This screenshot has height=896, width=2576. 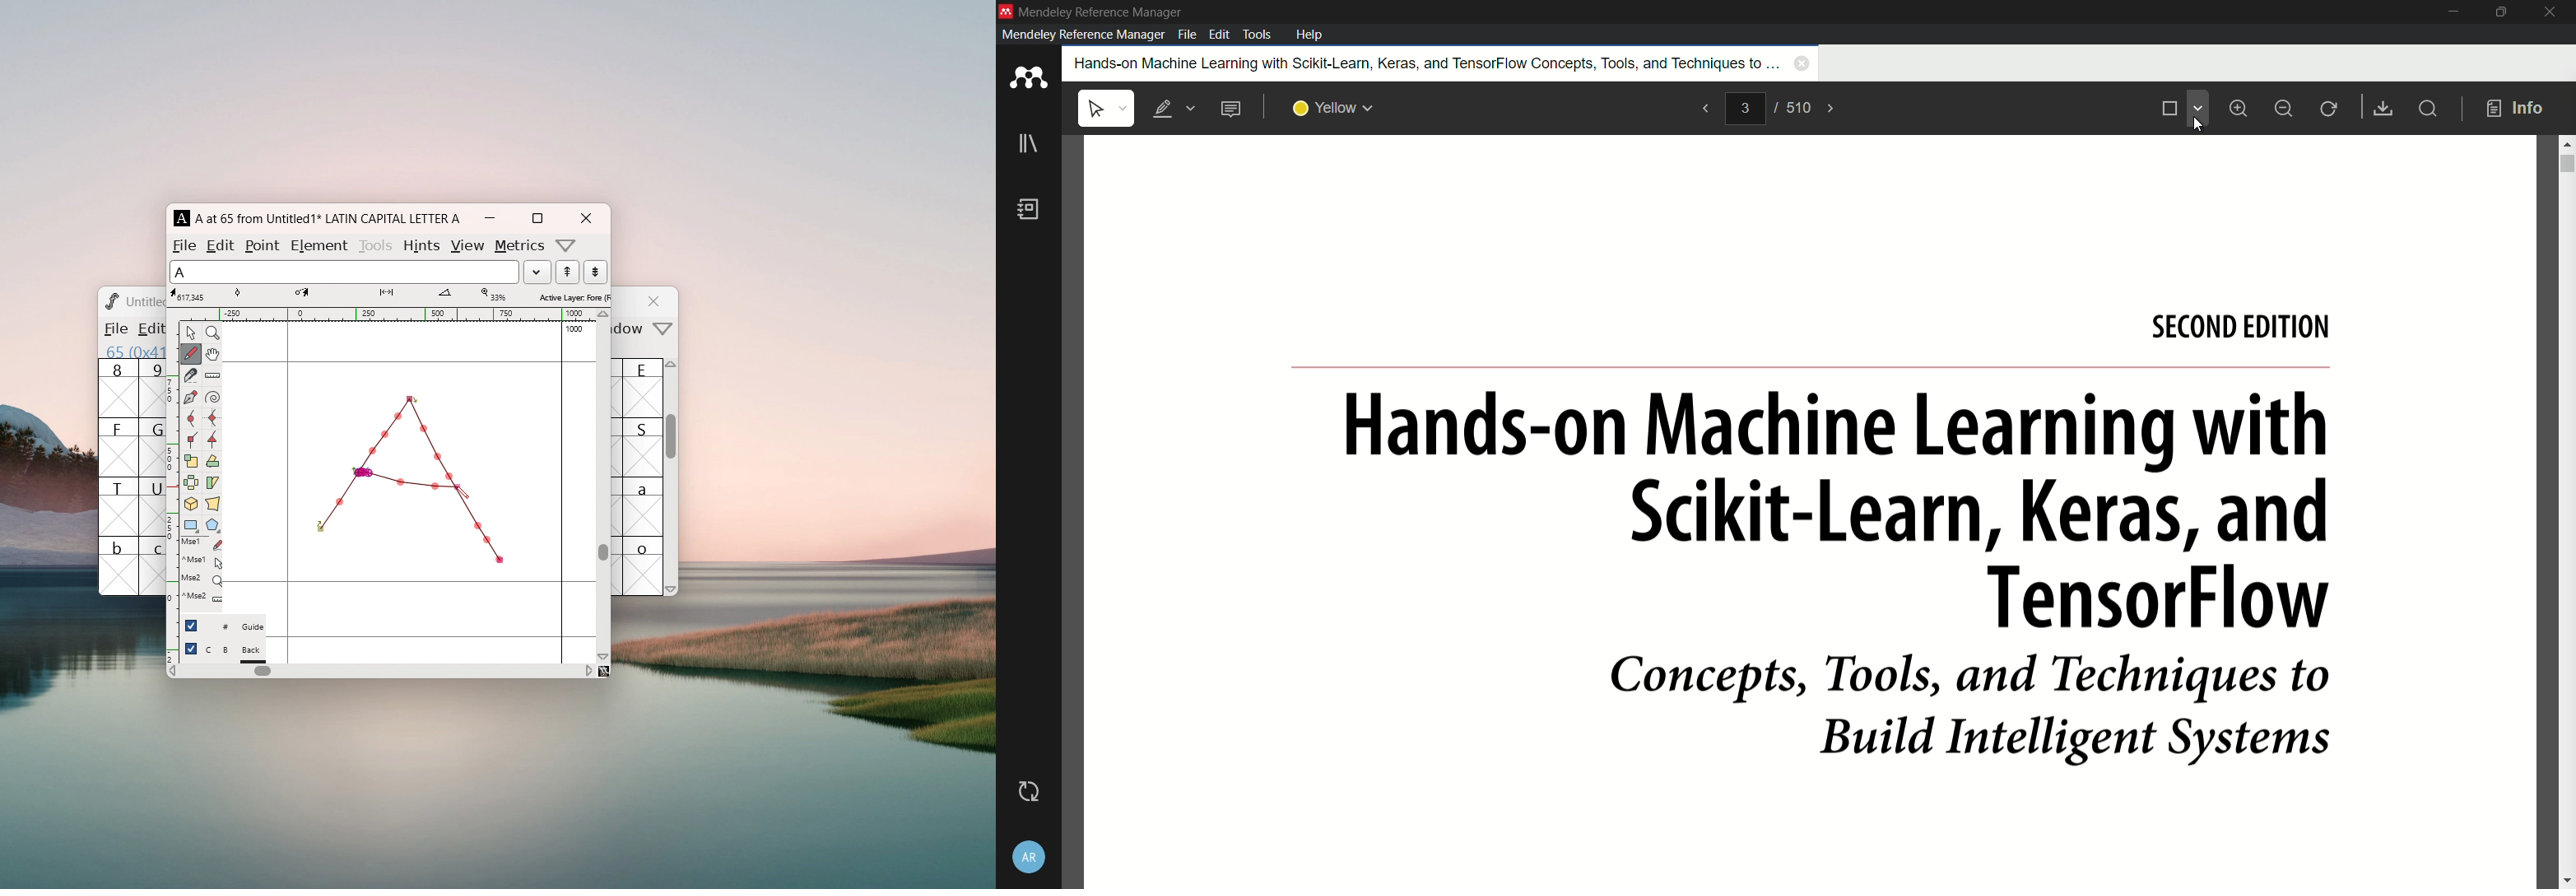 What do you see at coordinates (2197, 108) in the screenshot?
I see `view mode dropdown` at bounding box center [2197, 108].